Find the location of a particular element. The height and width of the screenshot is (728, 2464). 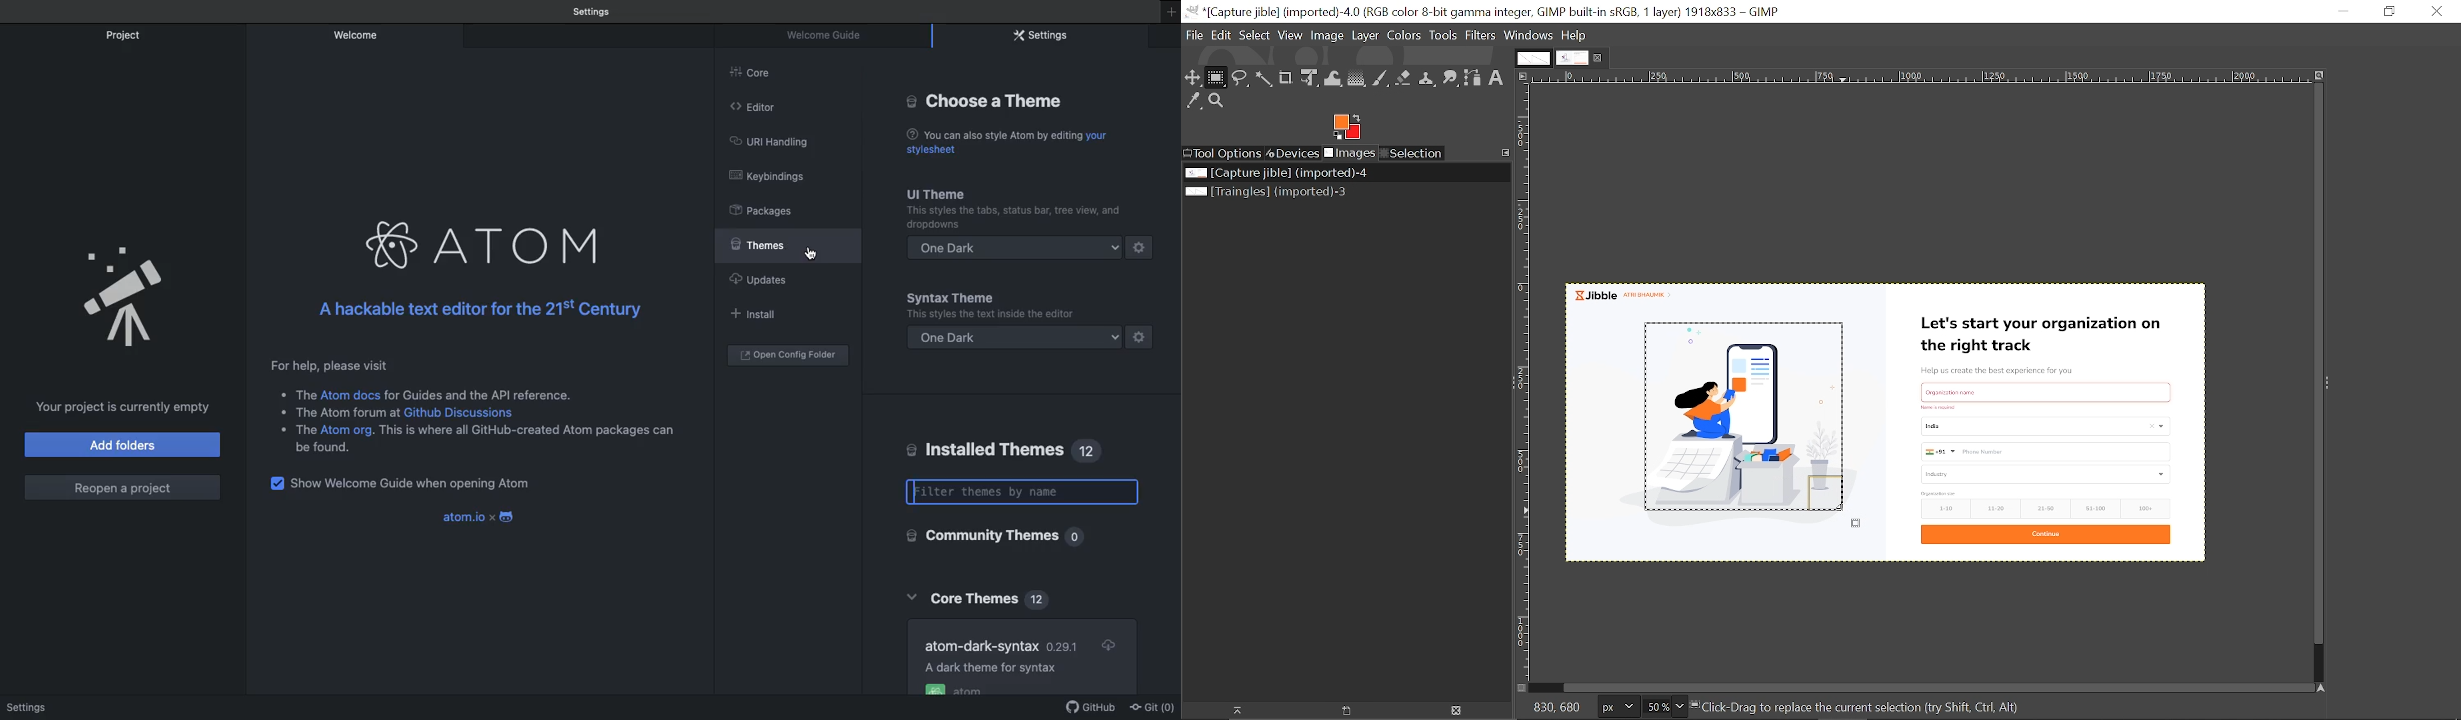

Sidebar menu is located at coordinates (2334, 384).